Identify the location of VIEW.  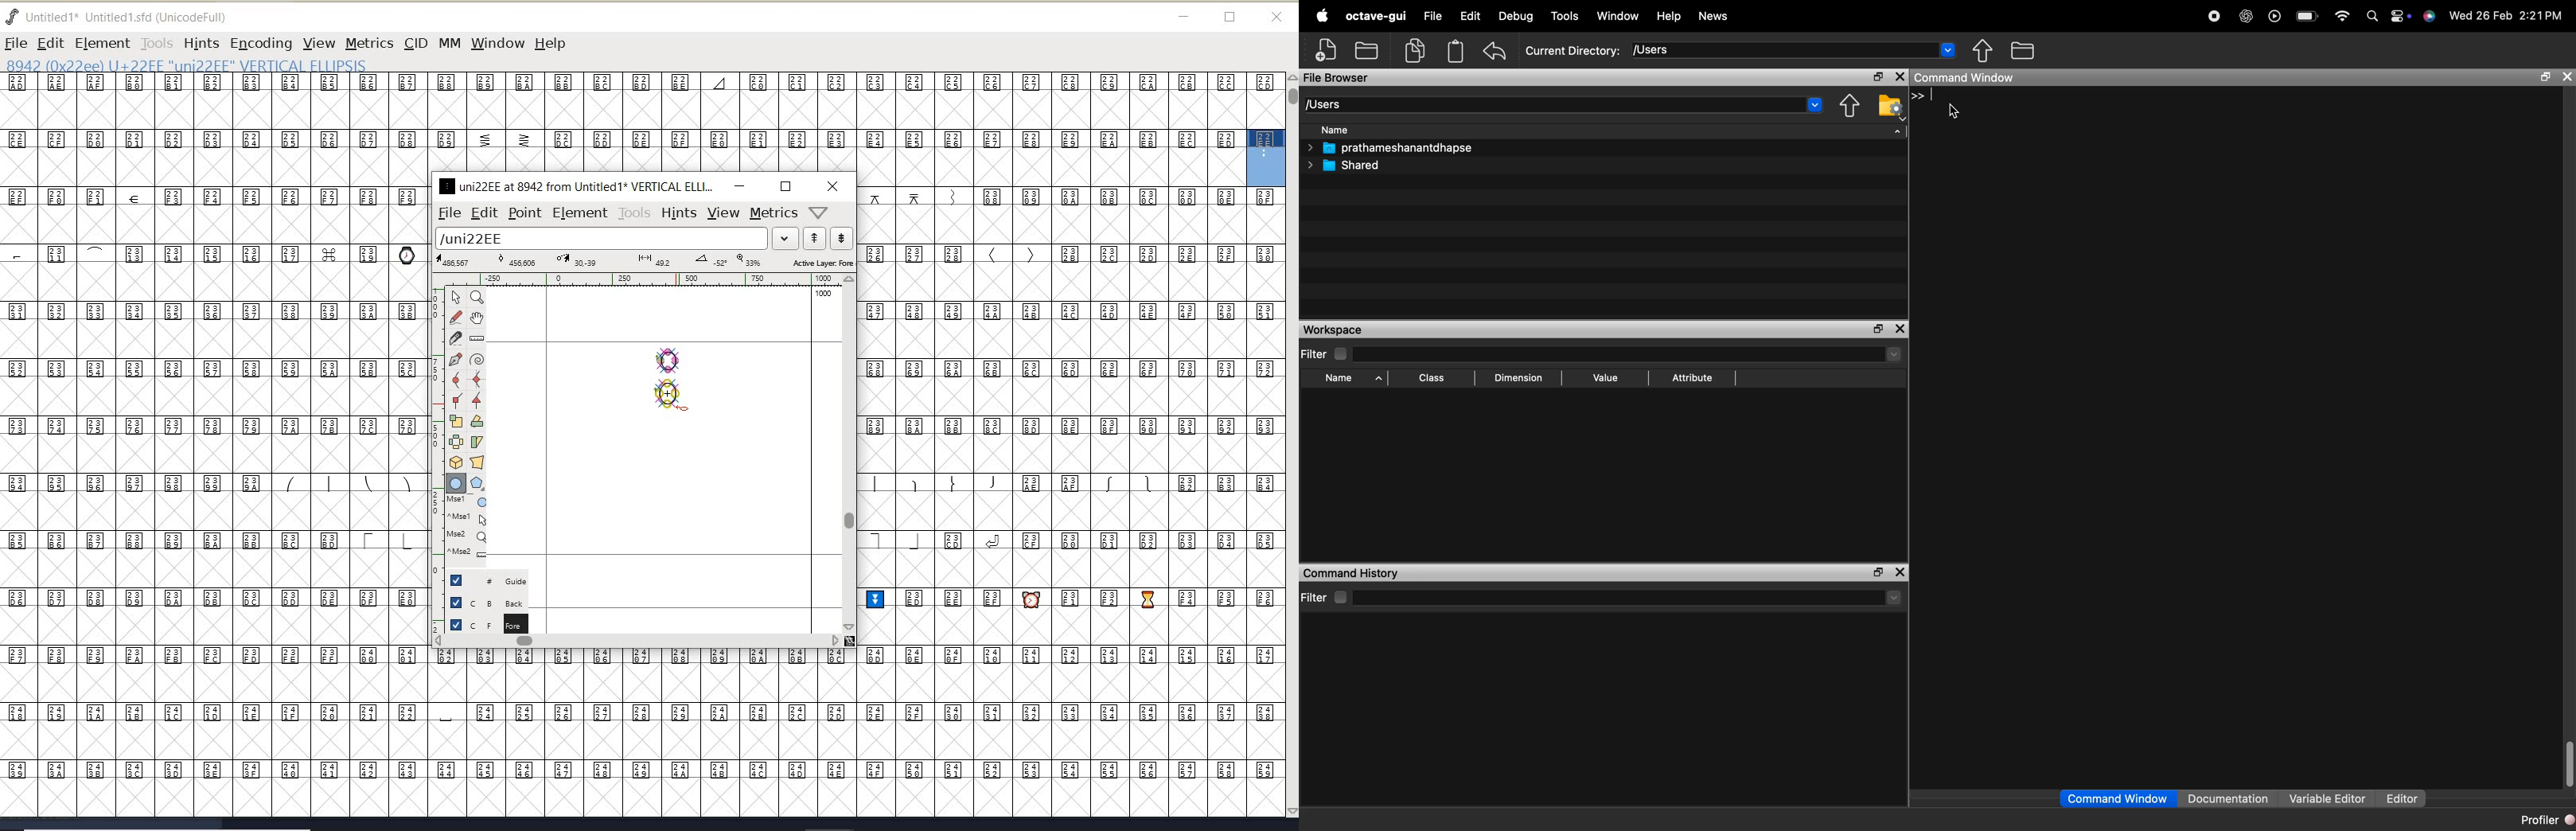
(317, 43).